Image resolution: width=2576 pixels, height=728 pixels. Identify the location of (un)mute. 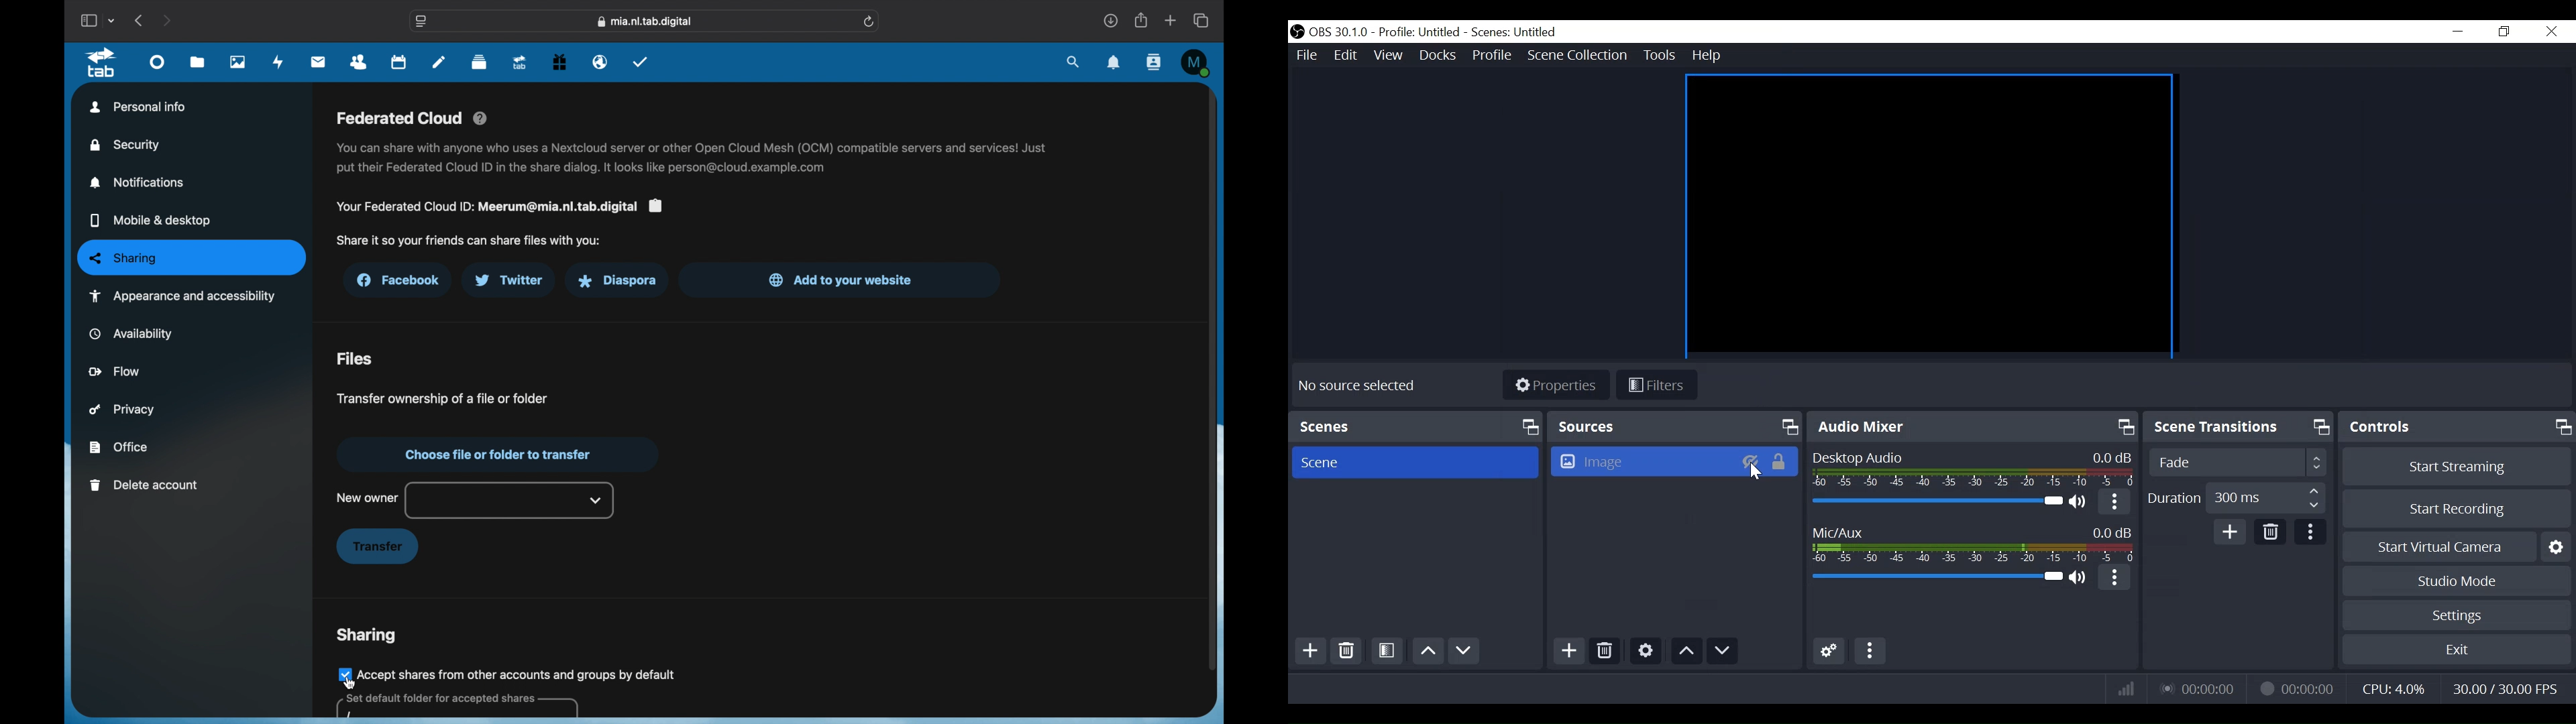
(2079, 579).